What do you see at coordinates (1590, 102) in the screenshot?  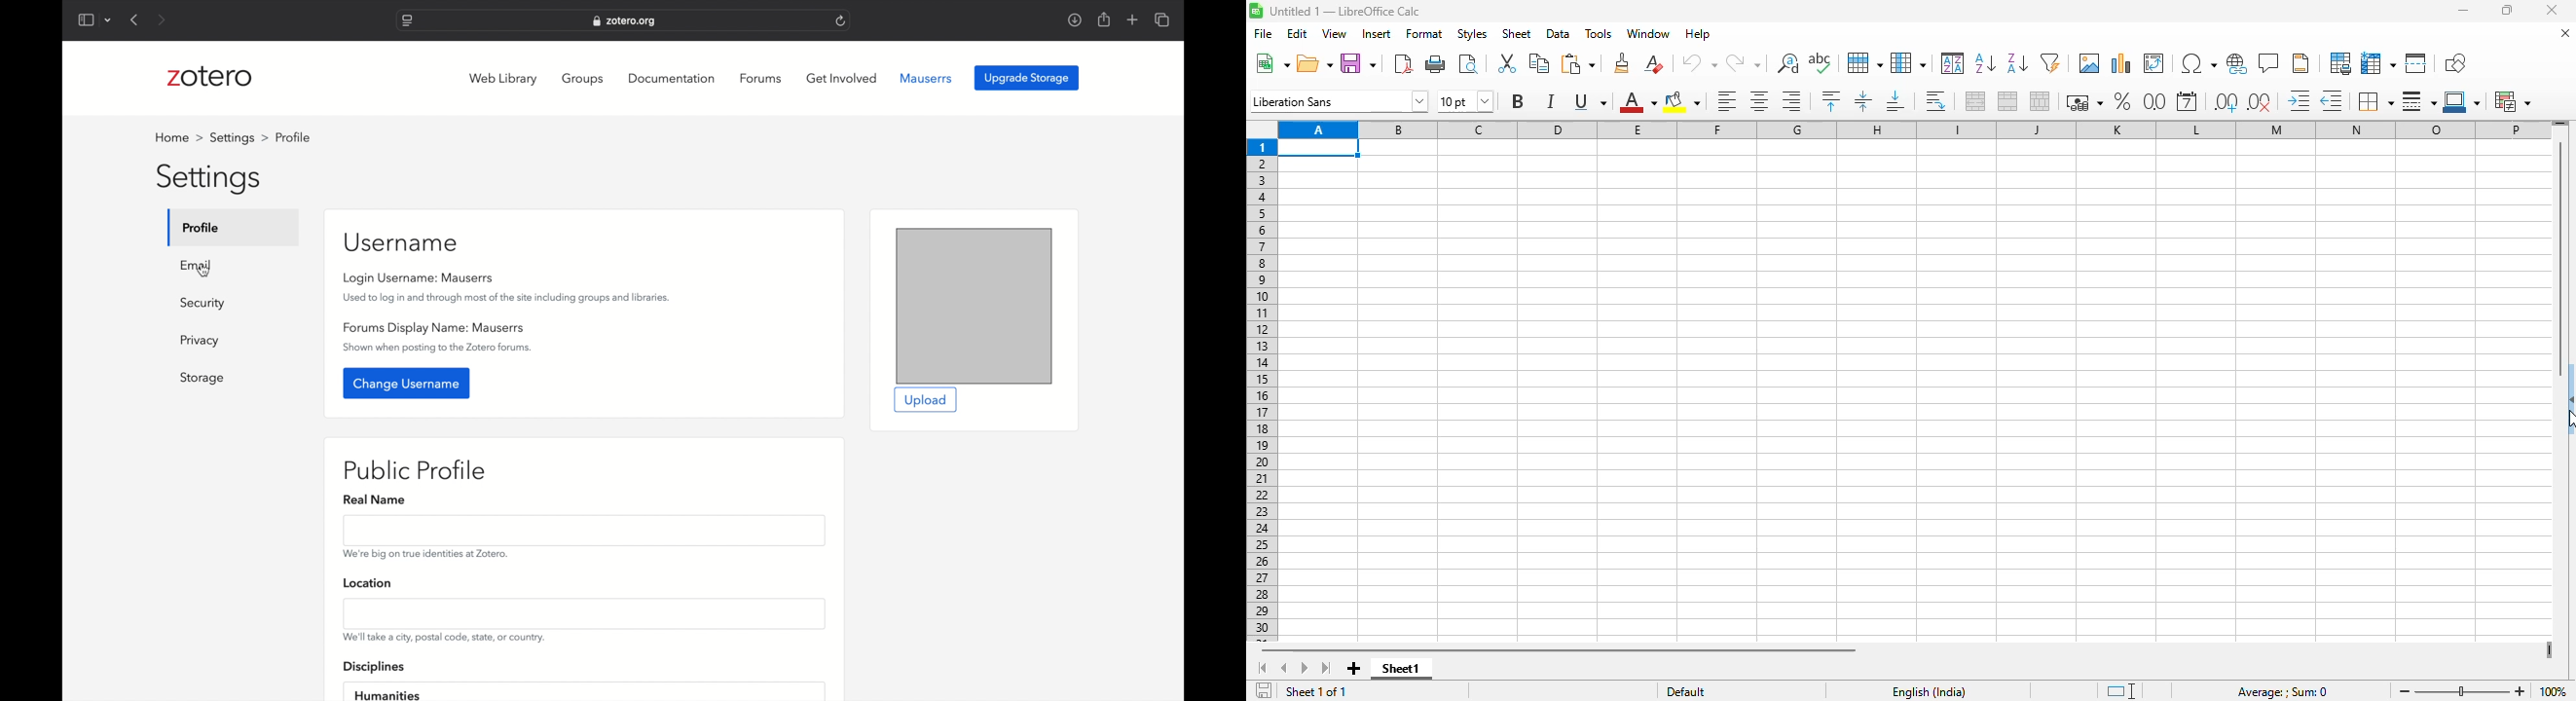 I see `underline` at bounding box center [1590, 102].